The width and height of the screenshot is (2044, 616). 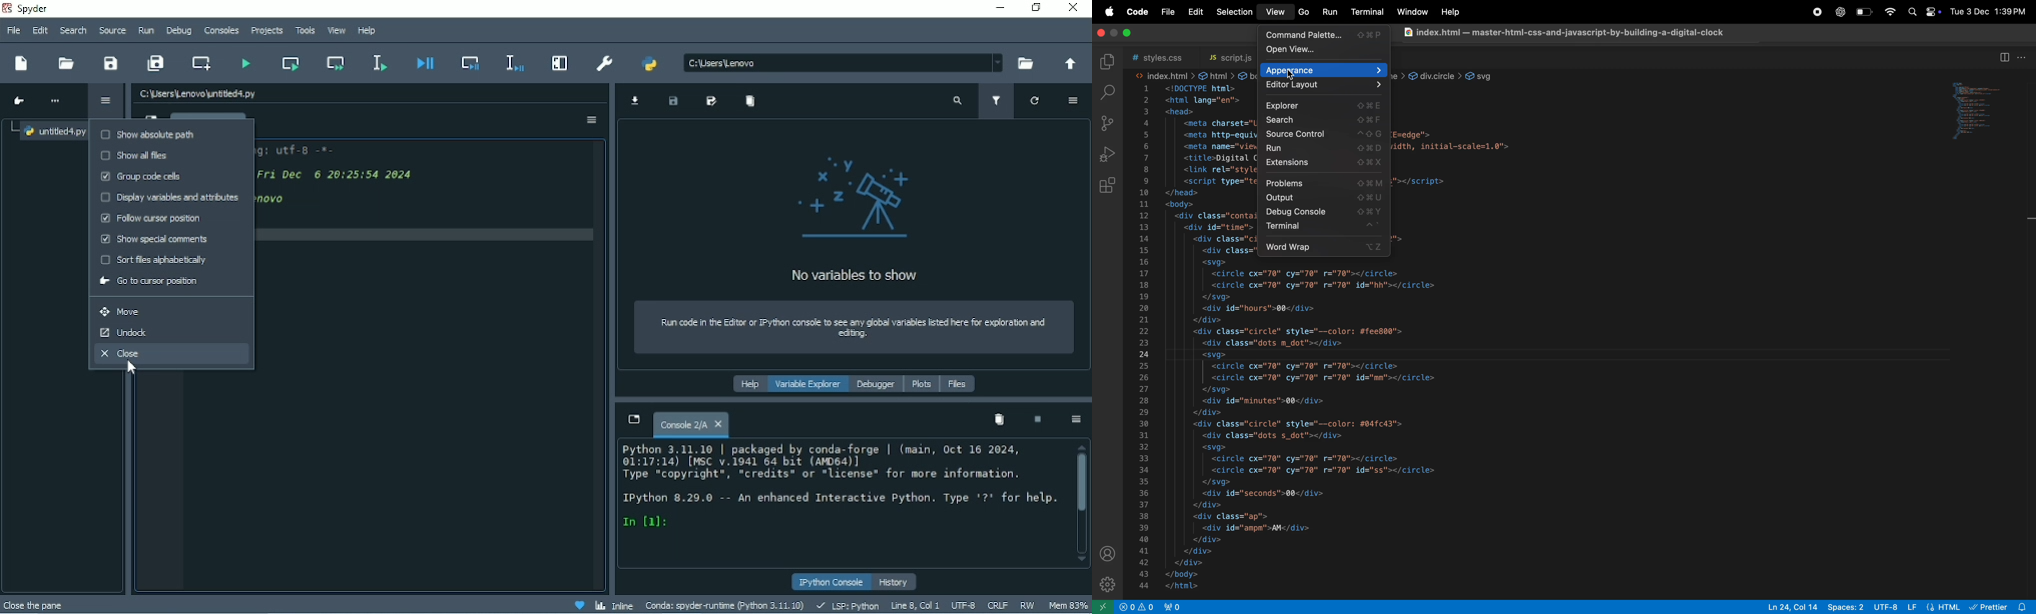 I want to click on apple menu, so click(x=1108, y=12).